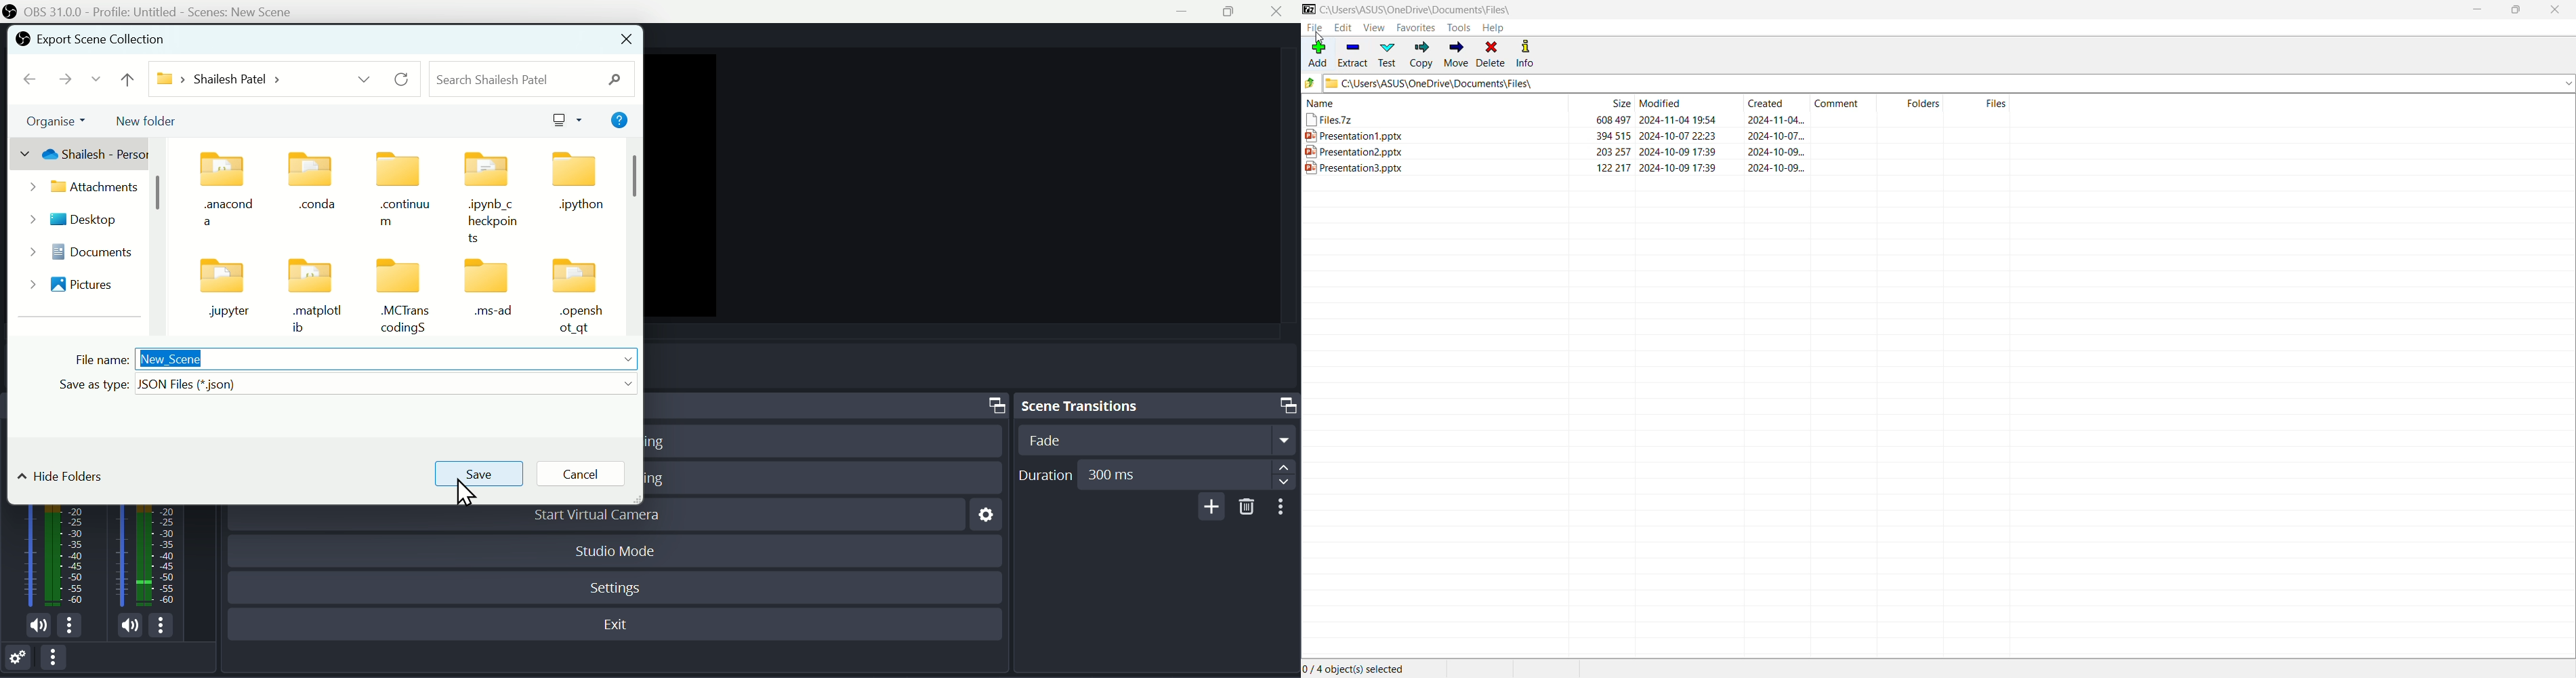  What do you see at coordinates (1153, 439) in the screenshot?
I see `Fade` at bounding box center [1153, 439].